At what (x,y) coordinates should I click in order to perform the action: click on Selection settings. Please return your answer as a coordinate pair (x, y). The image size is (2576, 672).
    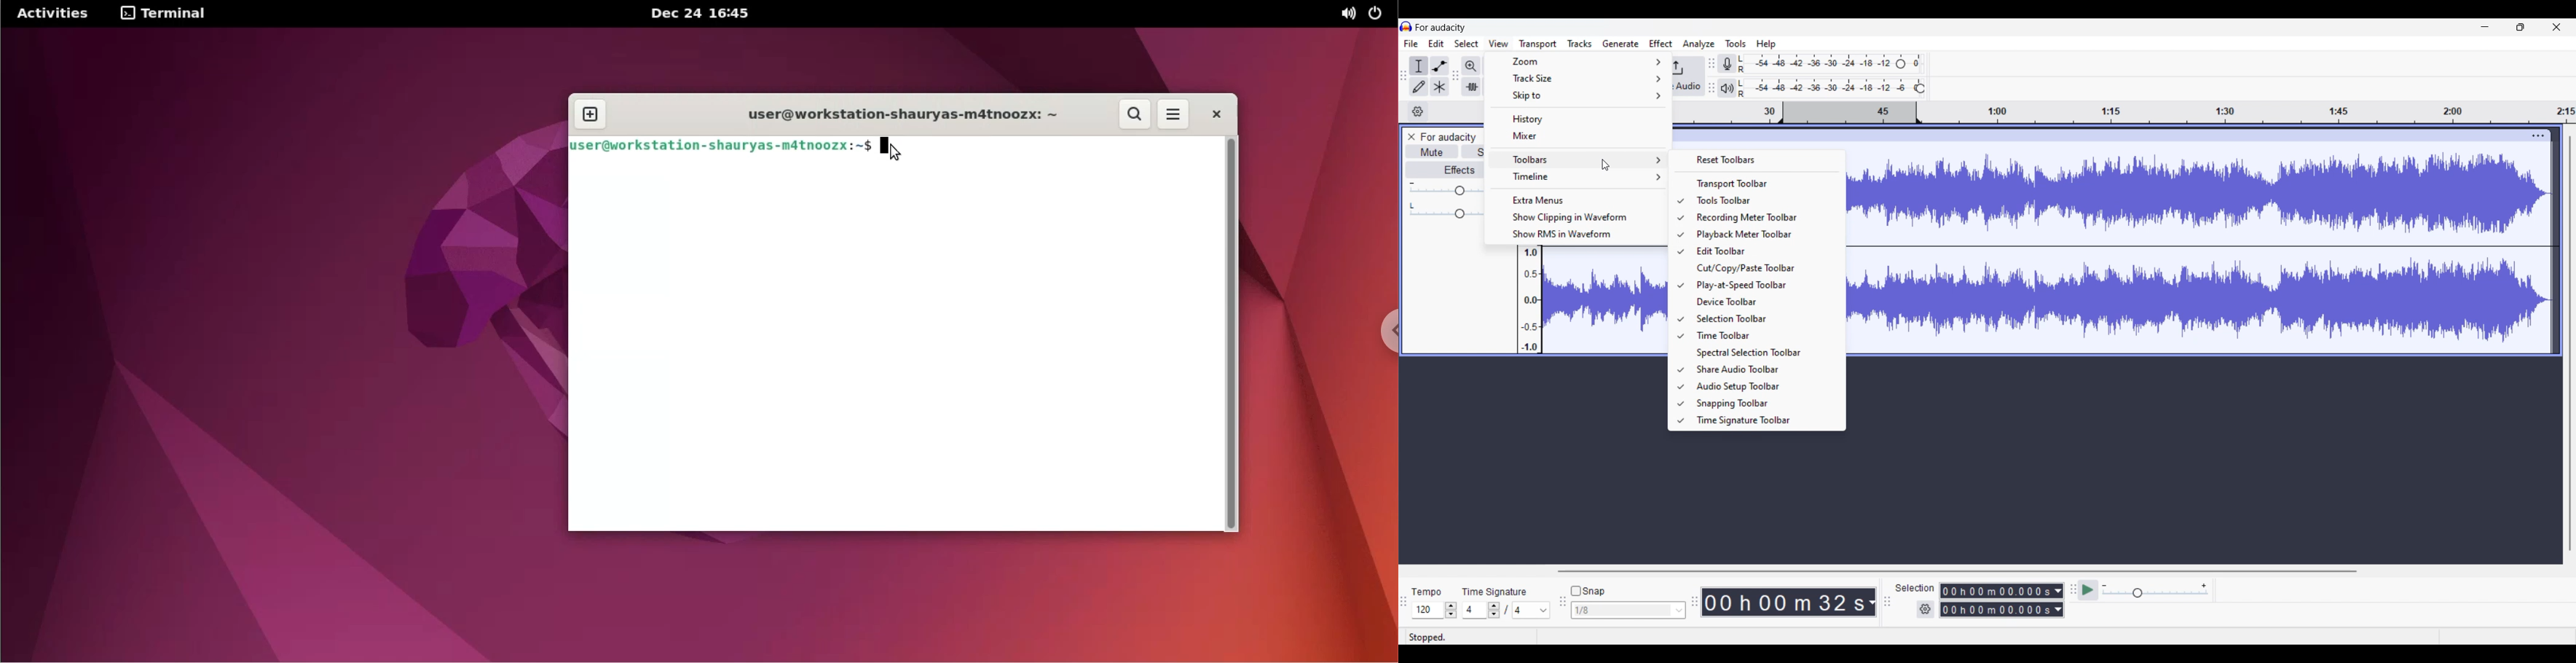
    Looking at the image, I should click on (1925, 609).